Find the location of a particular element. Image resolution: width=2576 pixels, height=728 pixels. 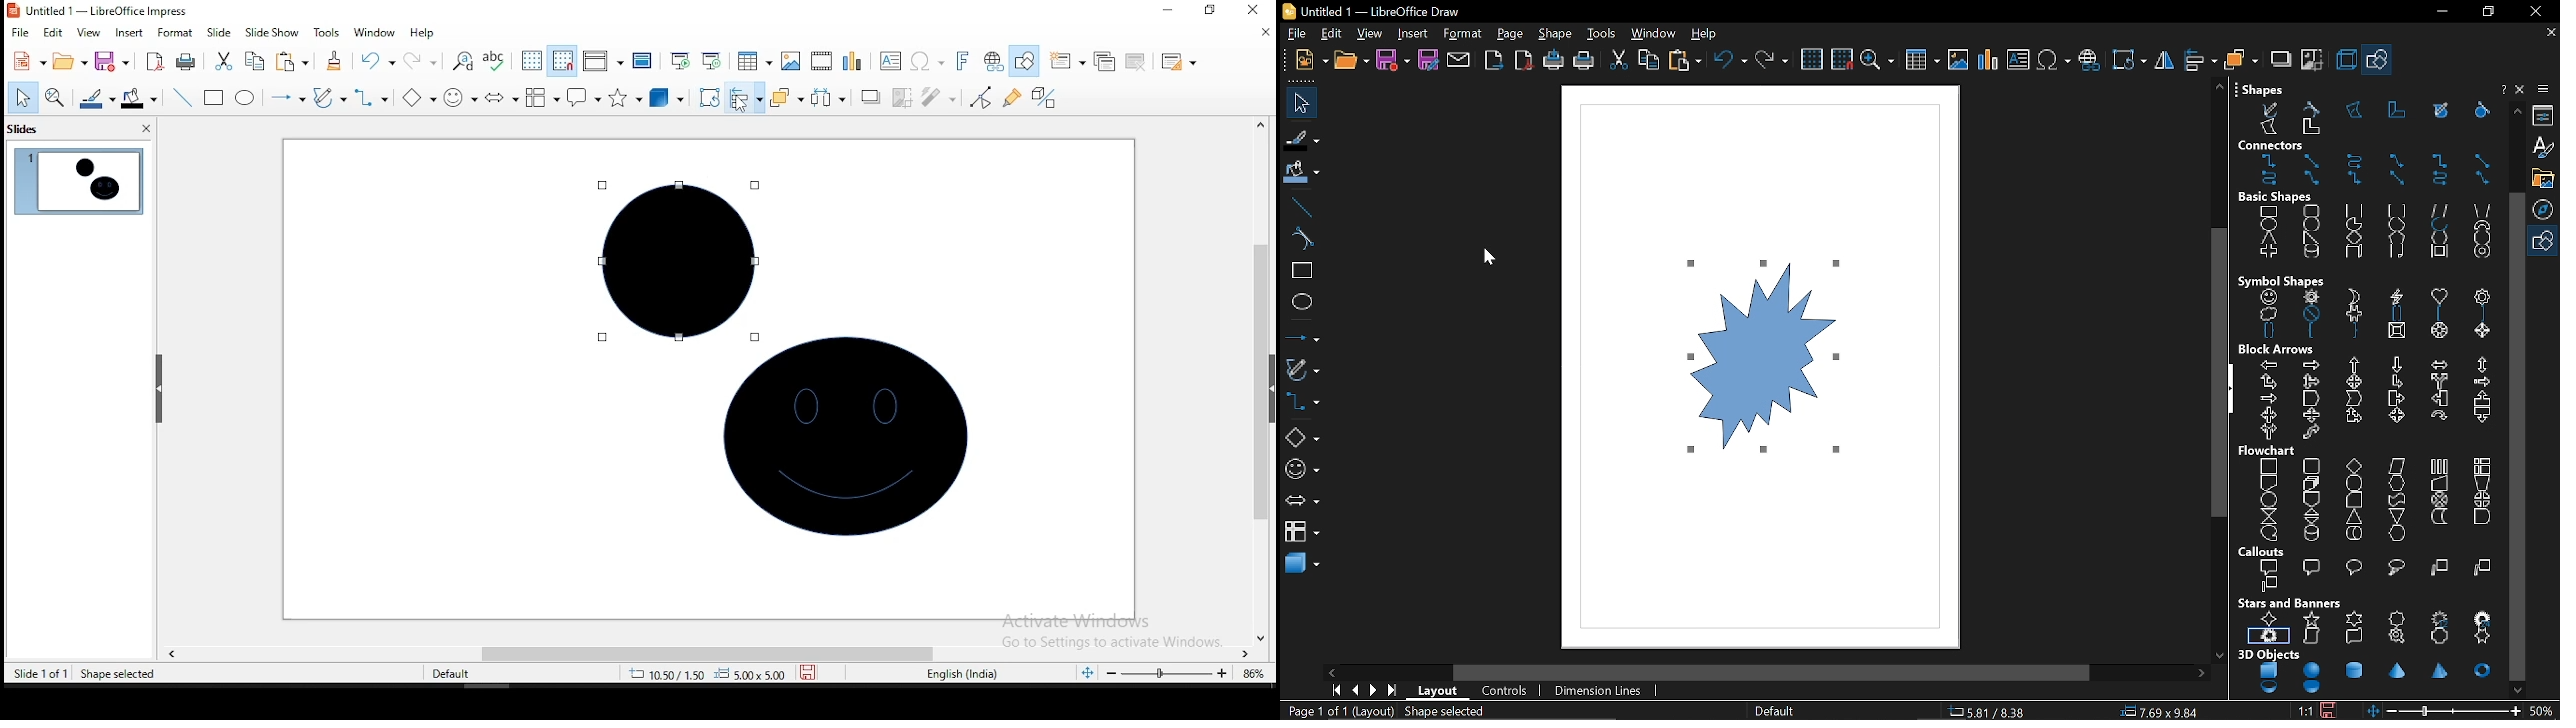

lines and arrows is located at coordinates (286, 97).